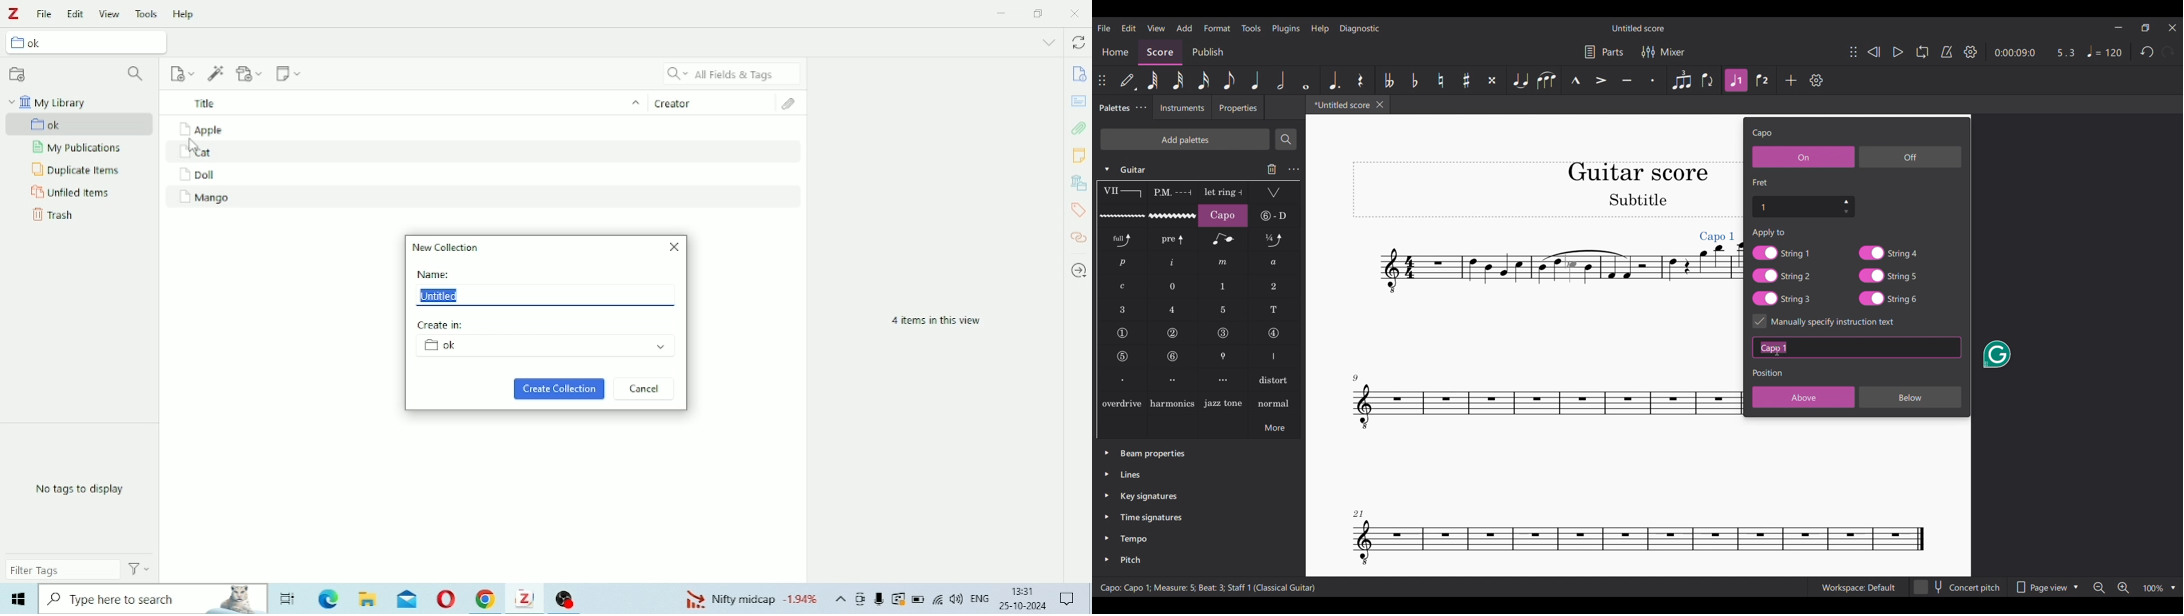  Describe the element at coordinates (1129, 28) in the screenshot. I see `Edit menu` at that location.